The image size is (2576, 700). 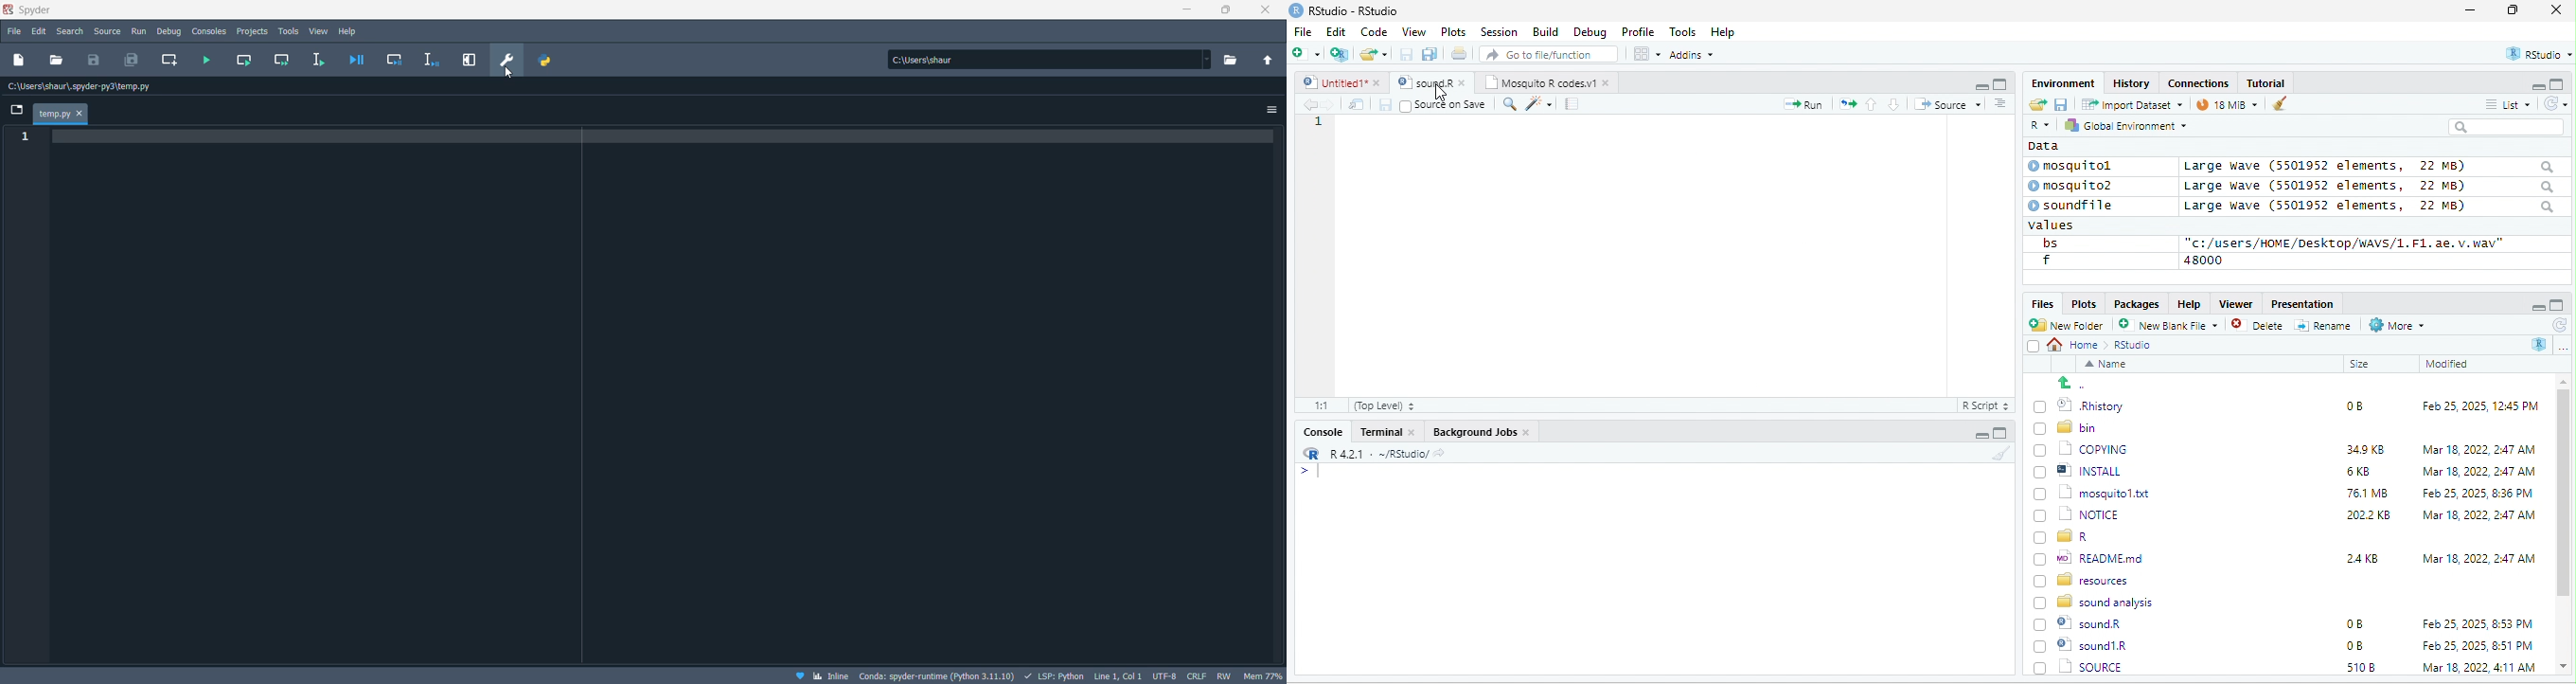 What do you see at coordinates (2084, 625) in the screenshot?
I see `© sound1R` at bounding box center [2084, 625].